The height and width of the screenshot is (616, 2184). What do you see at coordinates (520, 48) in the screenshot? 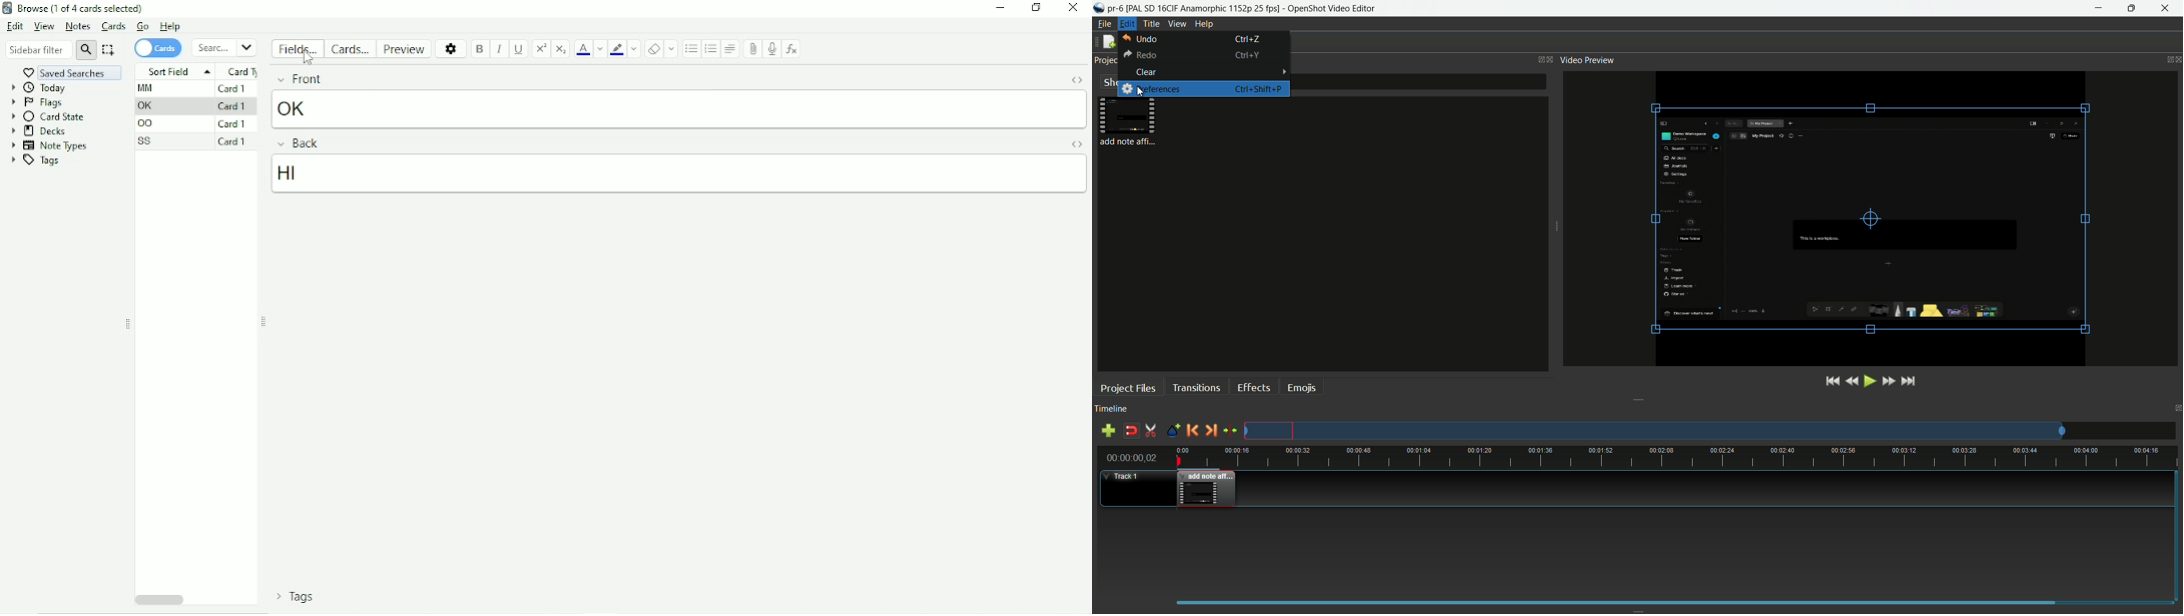
I see `Underline` at bounding box center [520, 48].